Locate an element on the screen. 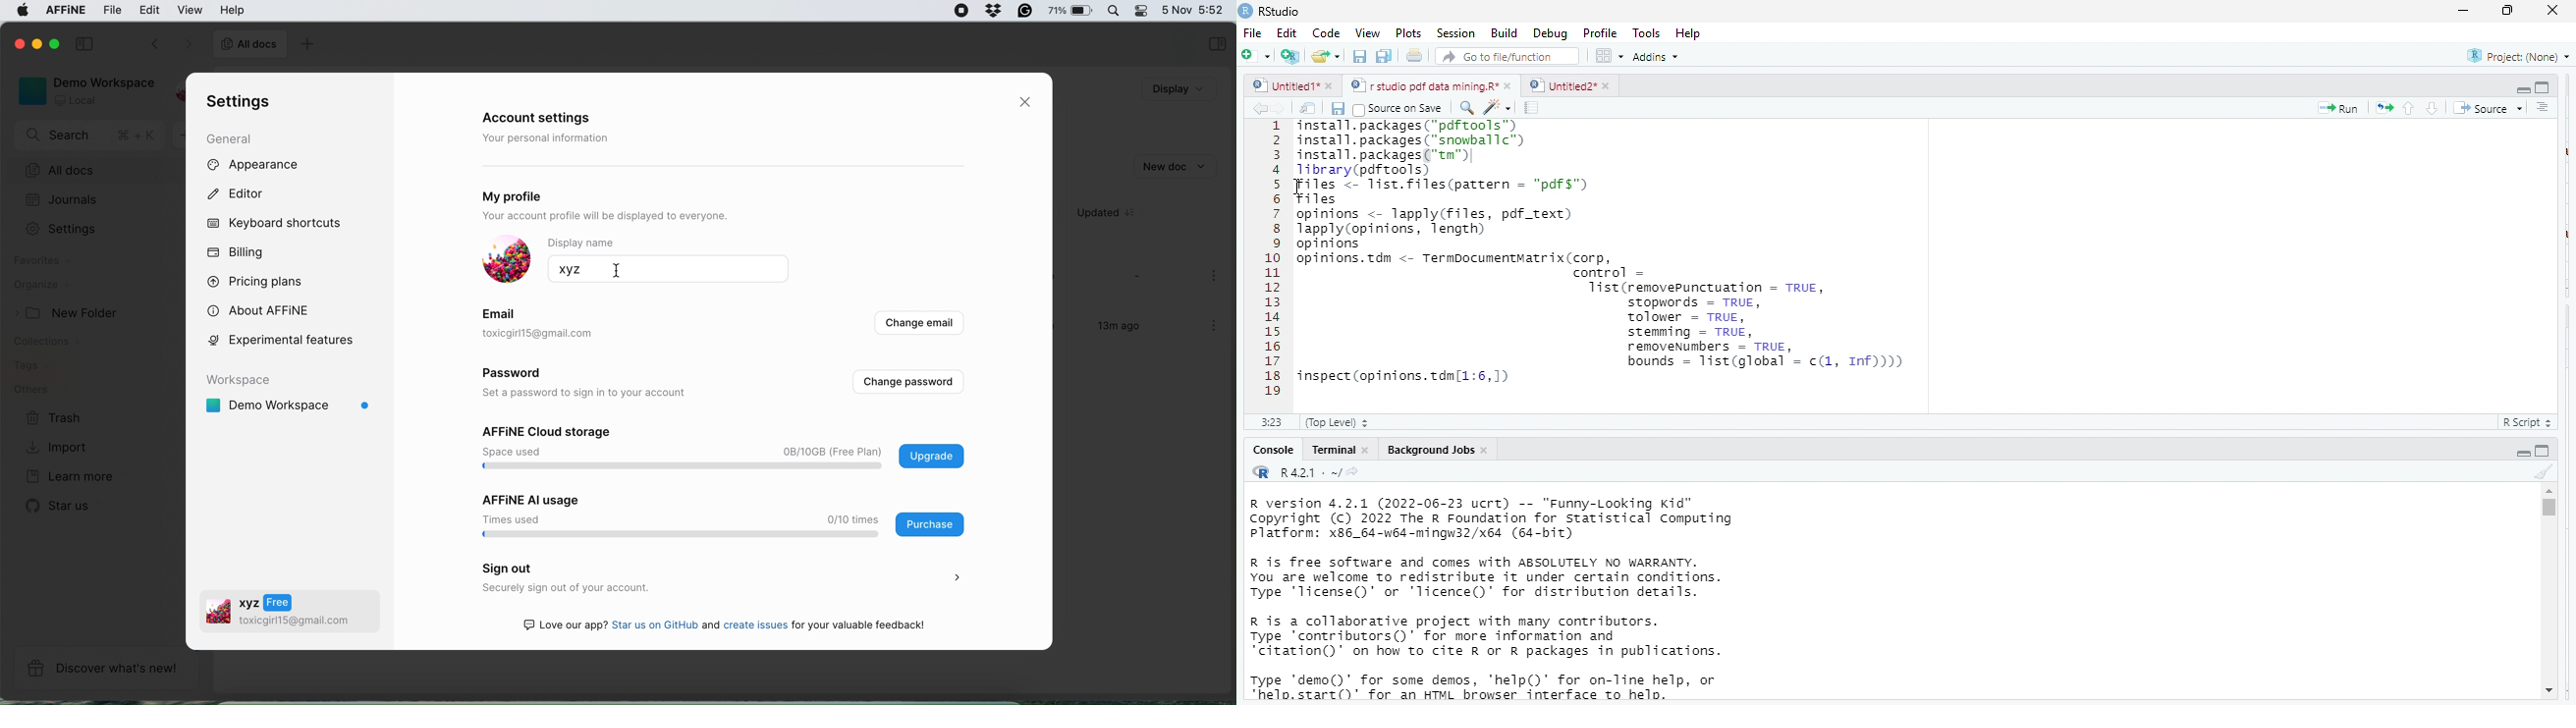 This screenshot has height=728, width=2576. display name is located at coordinates (595, 243).